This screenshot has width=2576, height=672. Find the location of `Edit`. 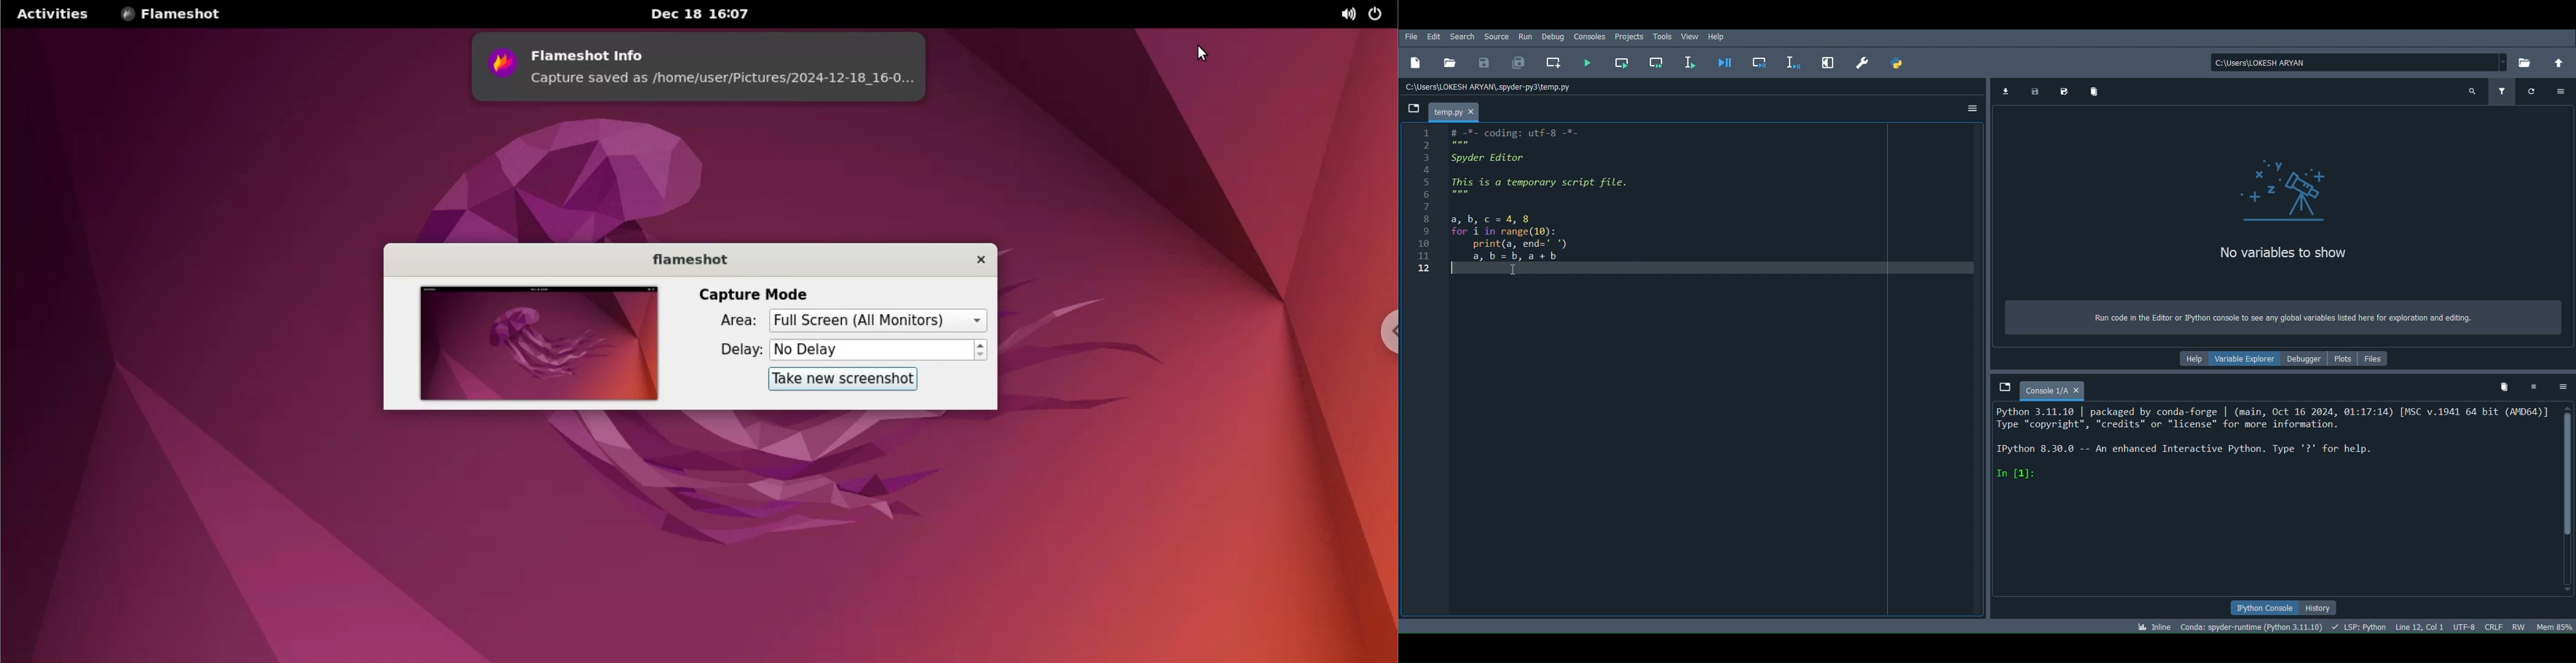

Edit is located at coordinates (1433, 38).